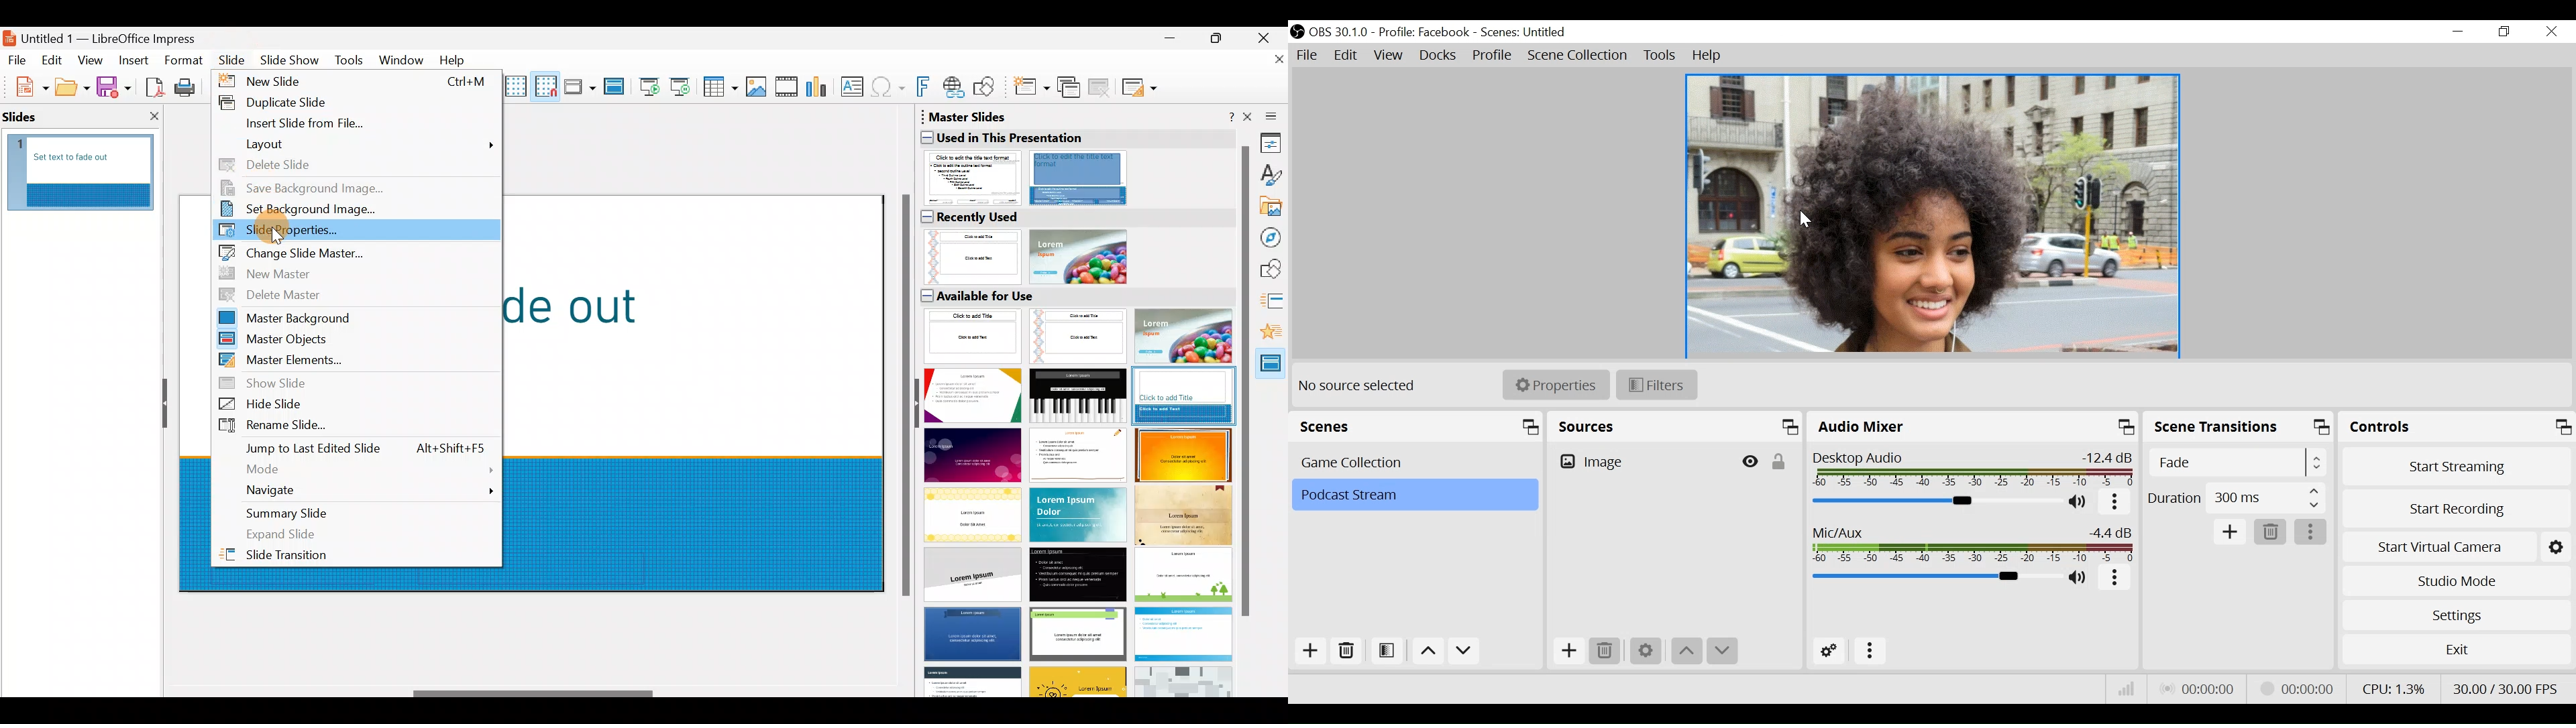 The width and height of the screenshot is (2576, 728). I want to click on Master slide, so click(616, 87).